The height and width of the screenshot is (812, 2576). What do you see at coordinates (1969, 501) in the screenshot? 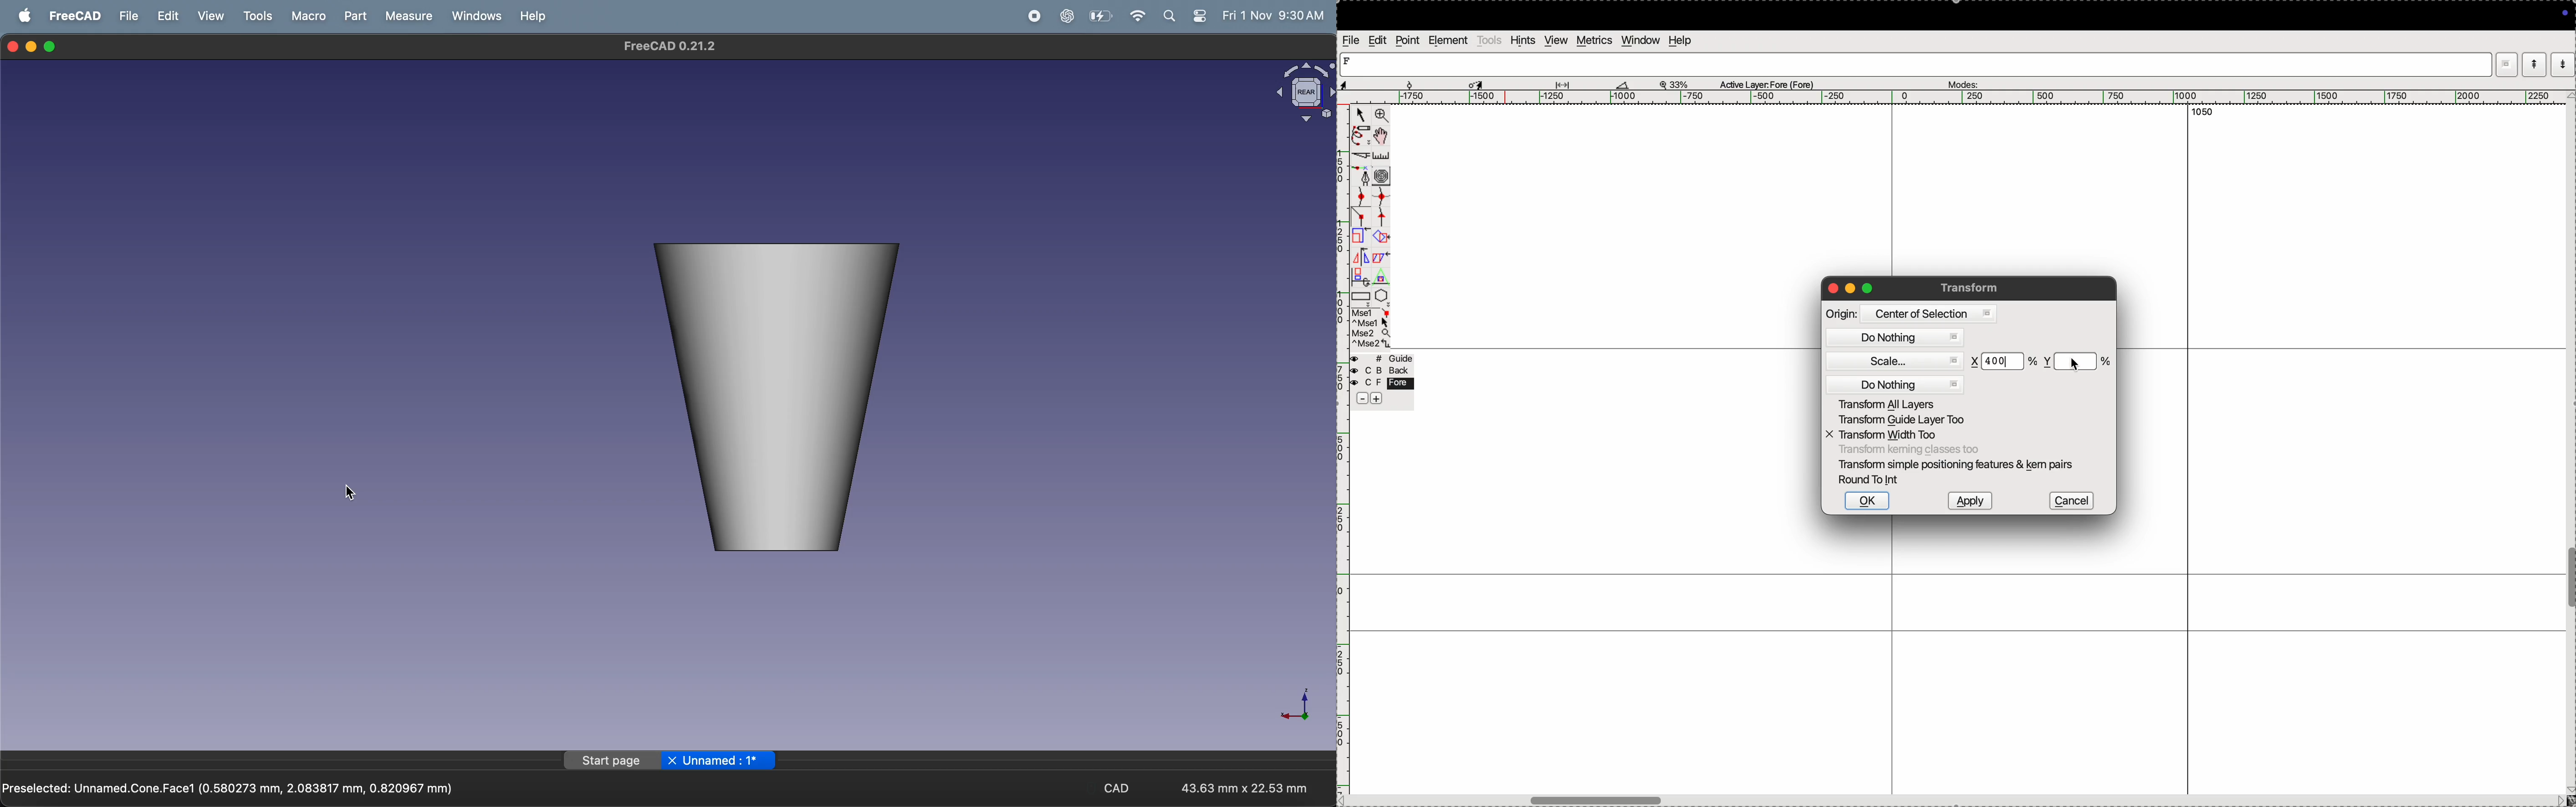
I see `apply` at bounding box center [1969, 501].